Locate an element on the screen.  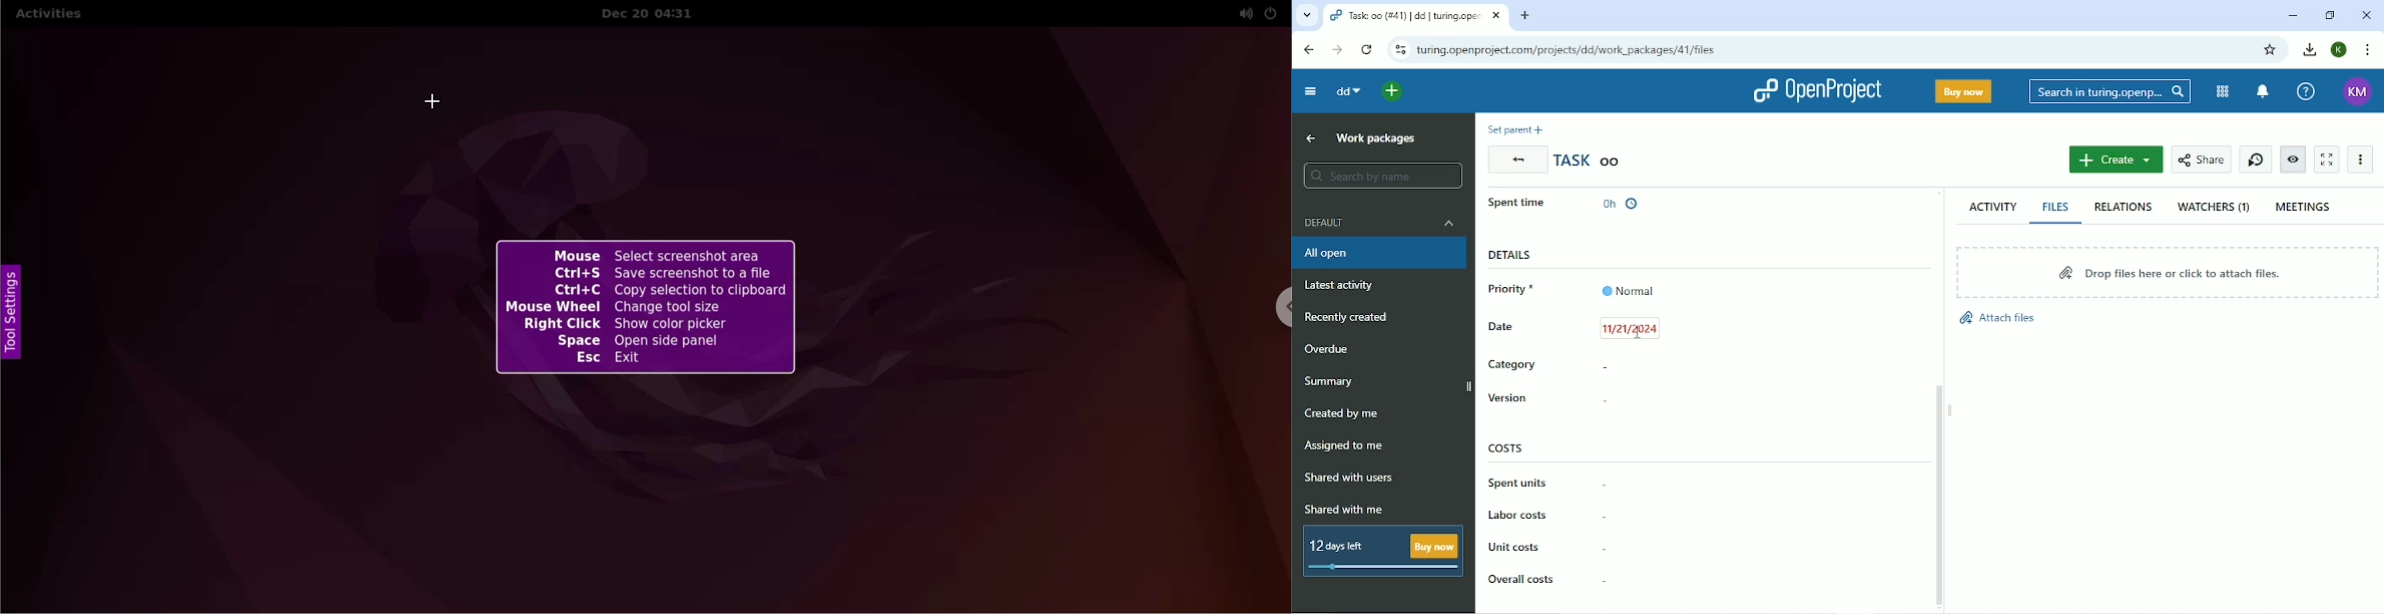
Site is located at coordinates (1568, 50).